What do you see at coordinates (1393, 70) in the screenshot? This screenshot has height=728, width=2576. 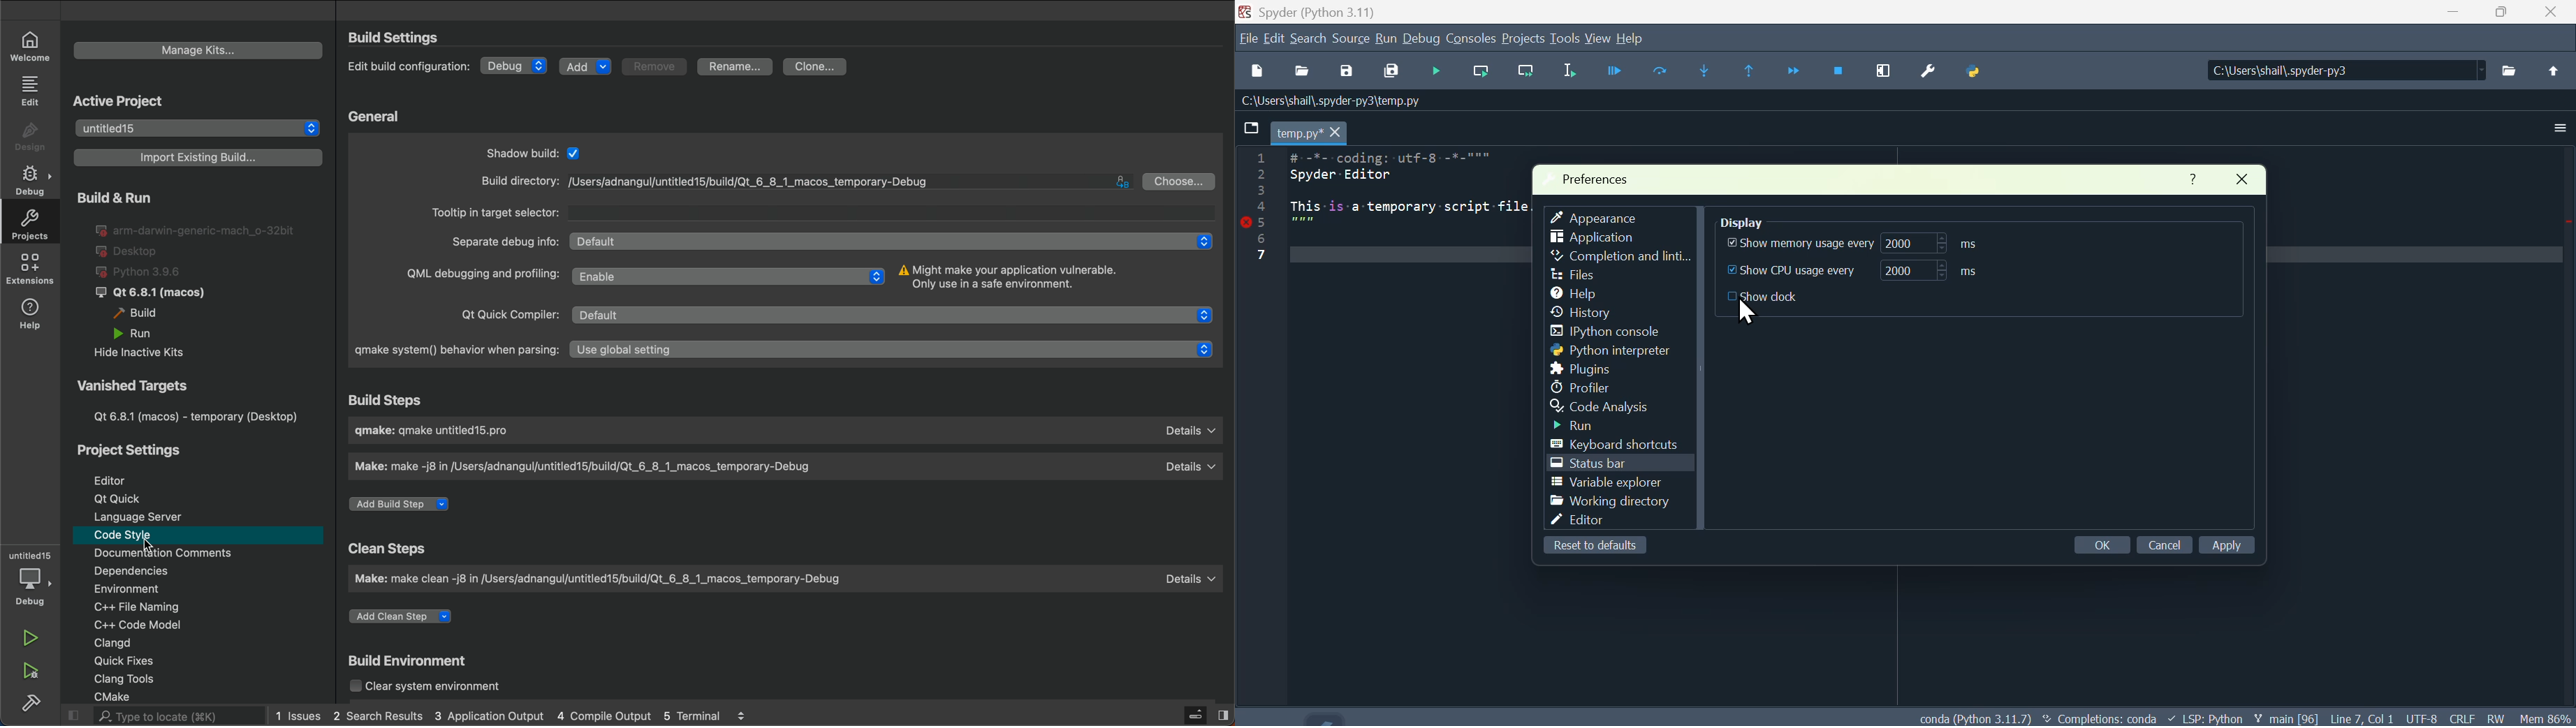 I see `Save all` at bounding box center [1393, 70].